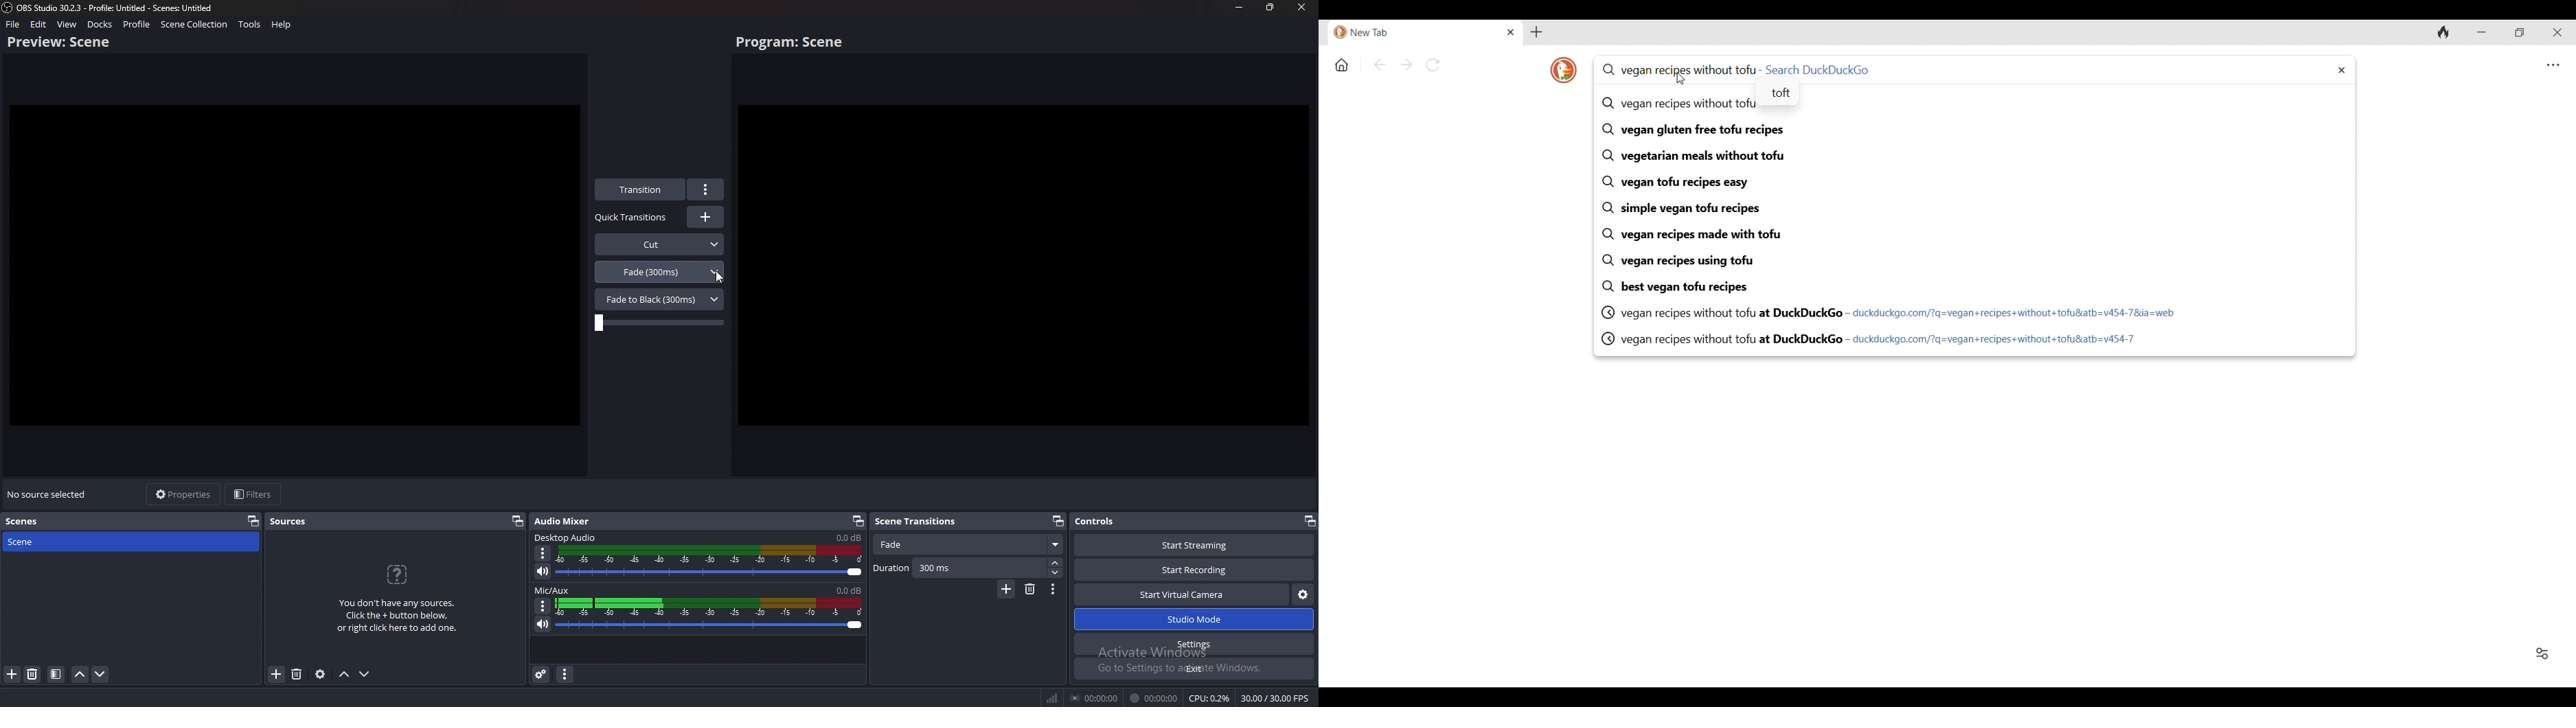 The image size is (2576, 728). Describe the element at coordinates (1115, 522) in the screenshot. I see `Controls` at that location.